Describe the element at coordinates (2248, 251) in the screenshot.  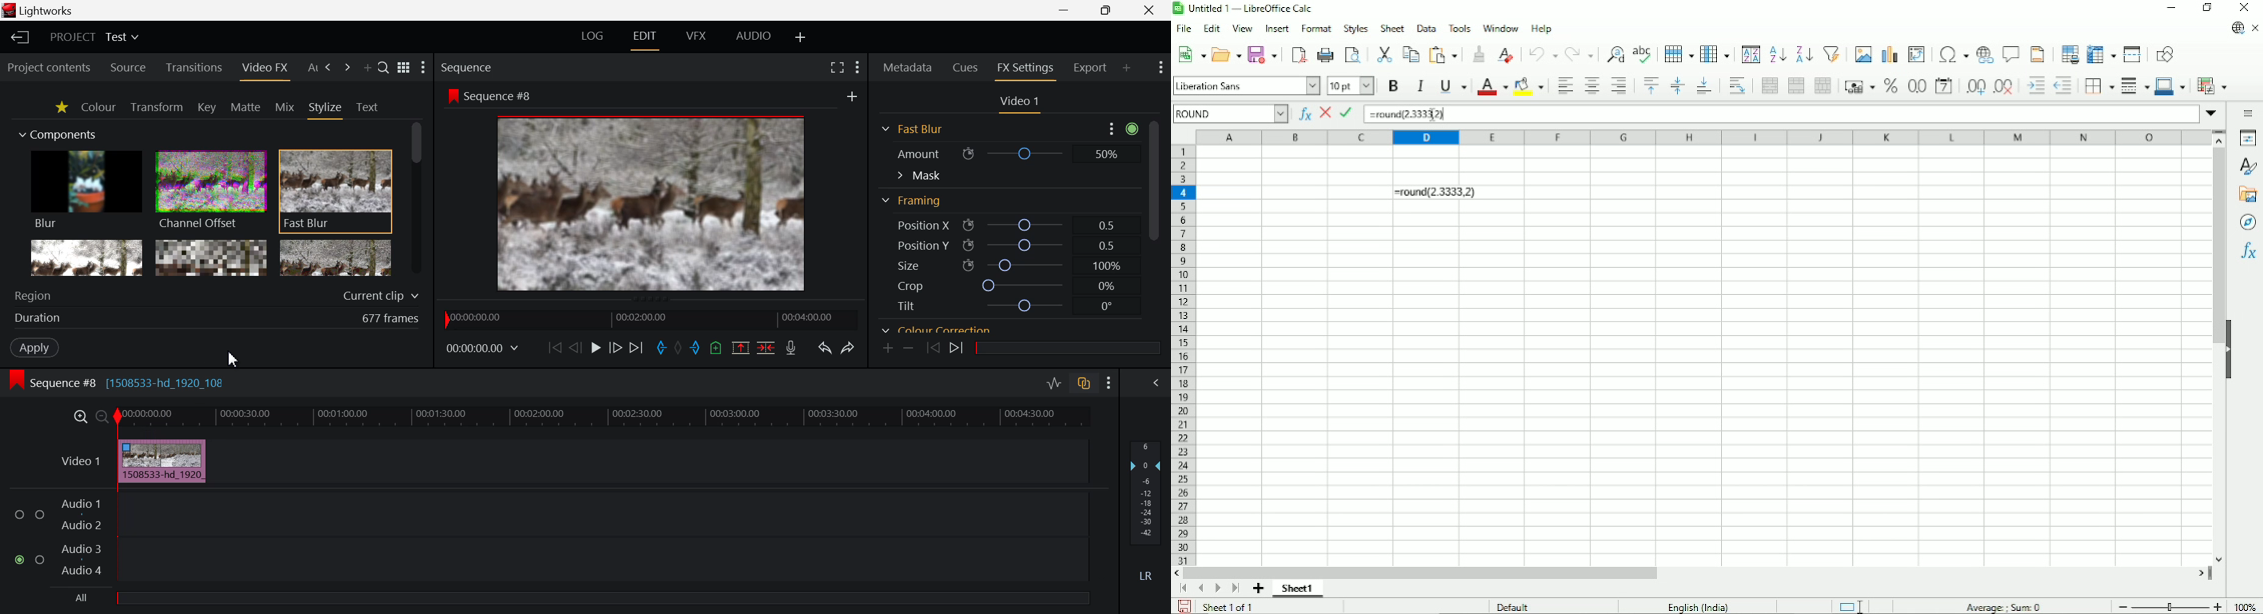
I see `Functions` at that location.